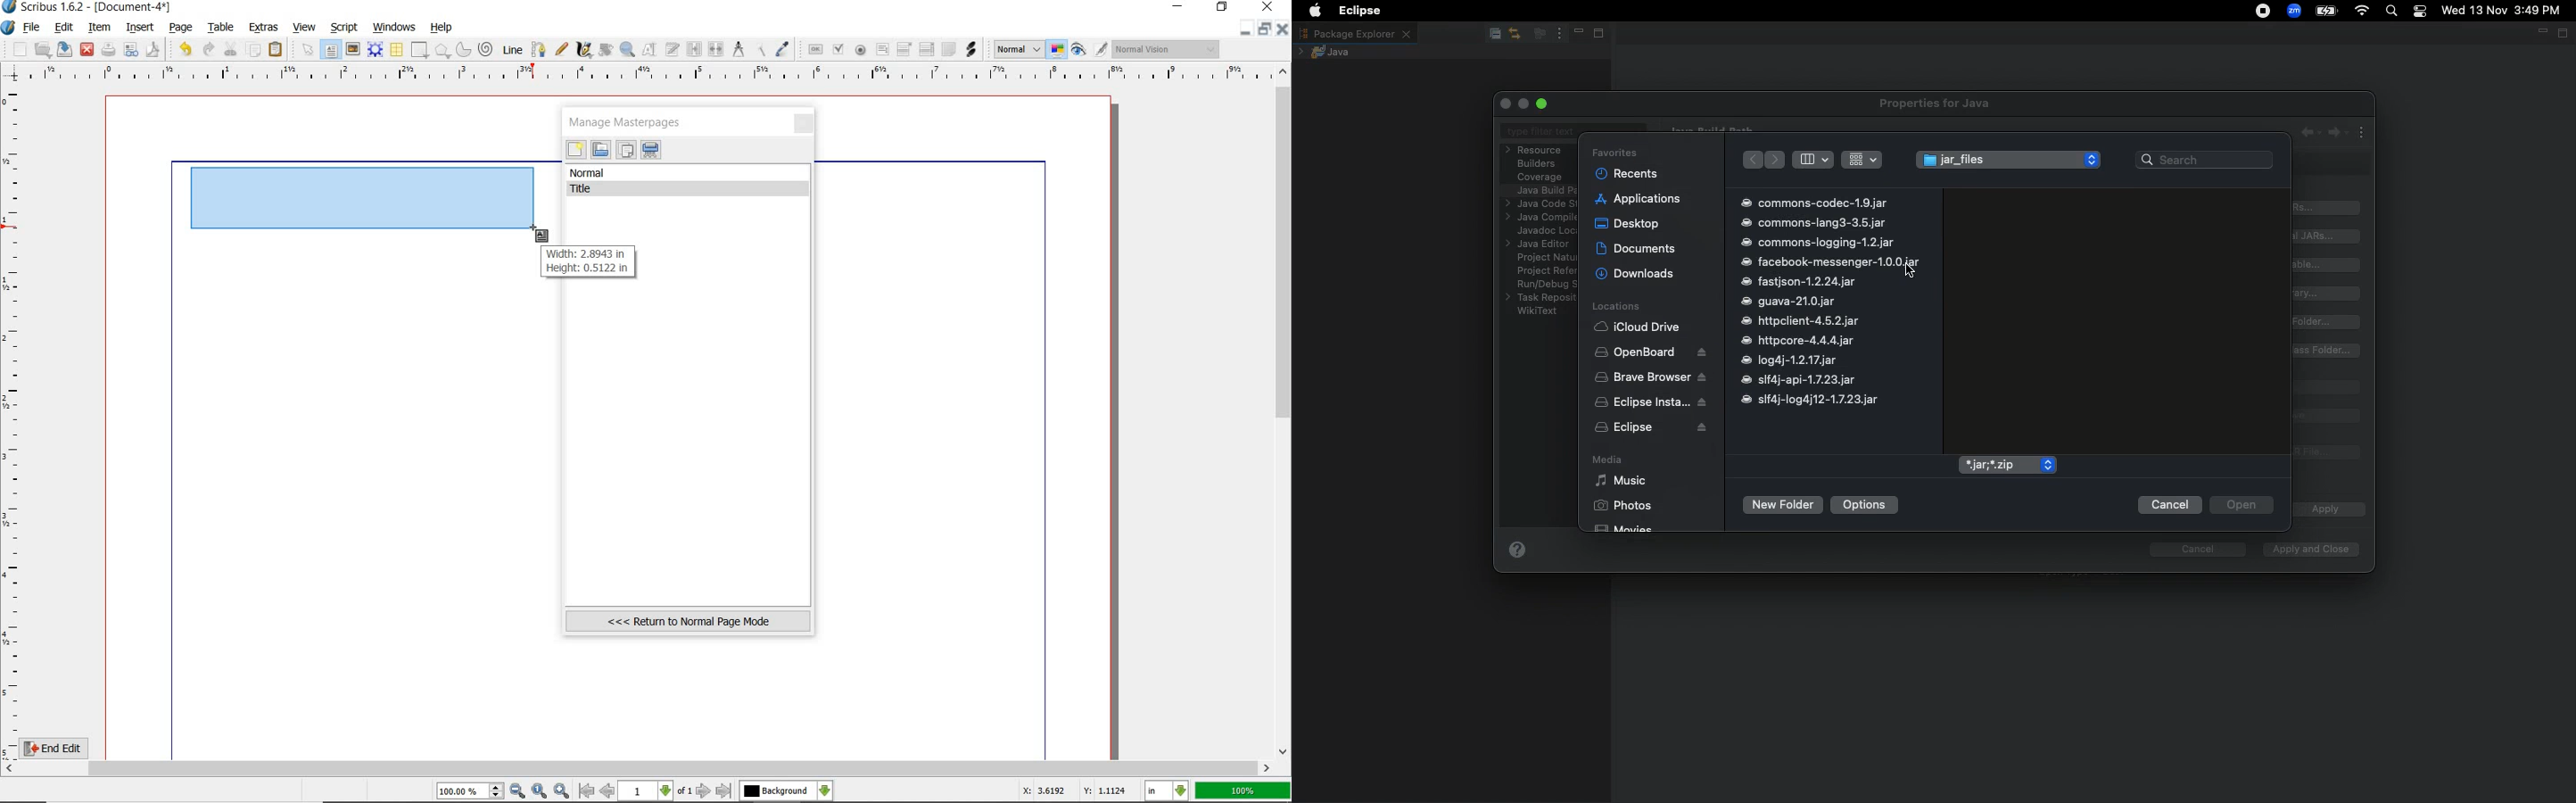  I want to click on Apply and close, so click(2307, 550).